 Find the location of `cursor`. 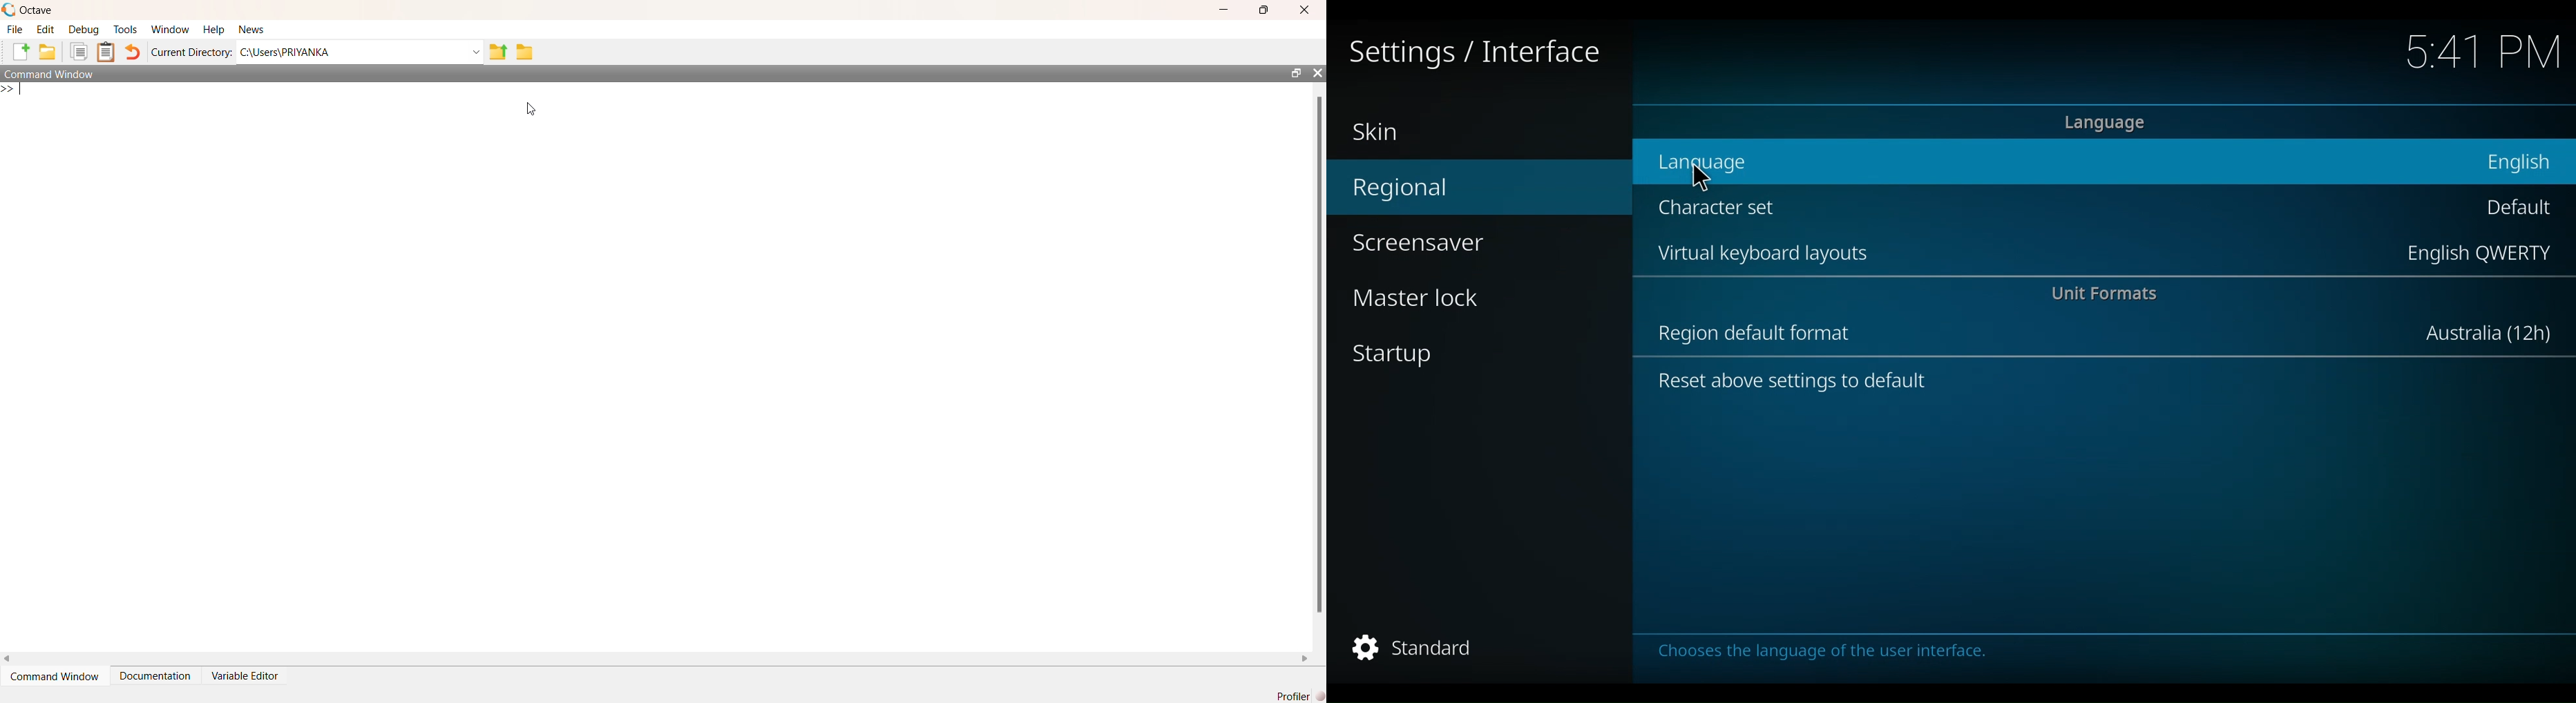

cursor is located at coordinates (533, 110).